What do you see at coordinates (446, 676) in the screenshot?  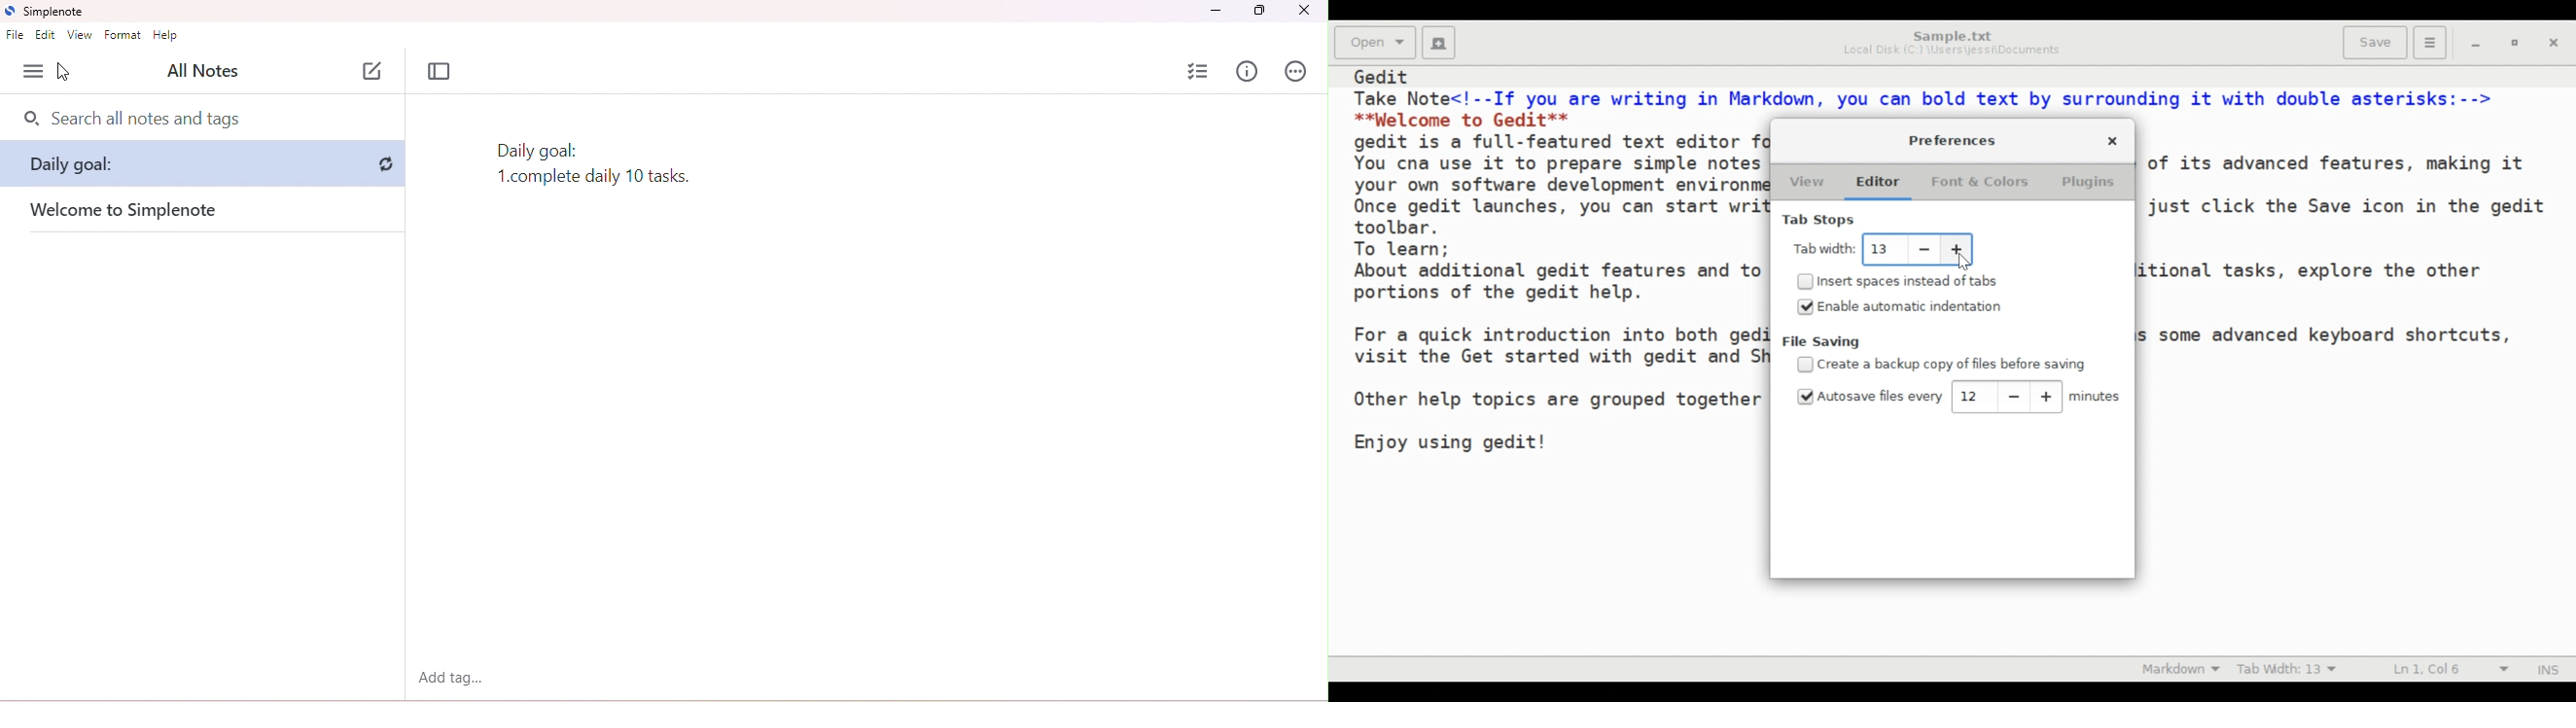 I see `add tag` at bounding box center [446, 676].